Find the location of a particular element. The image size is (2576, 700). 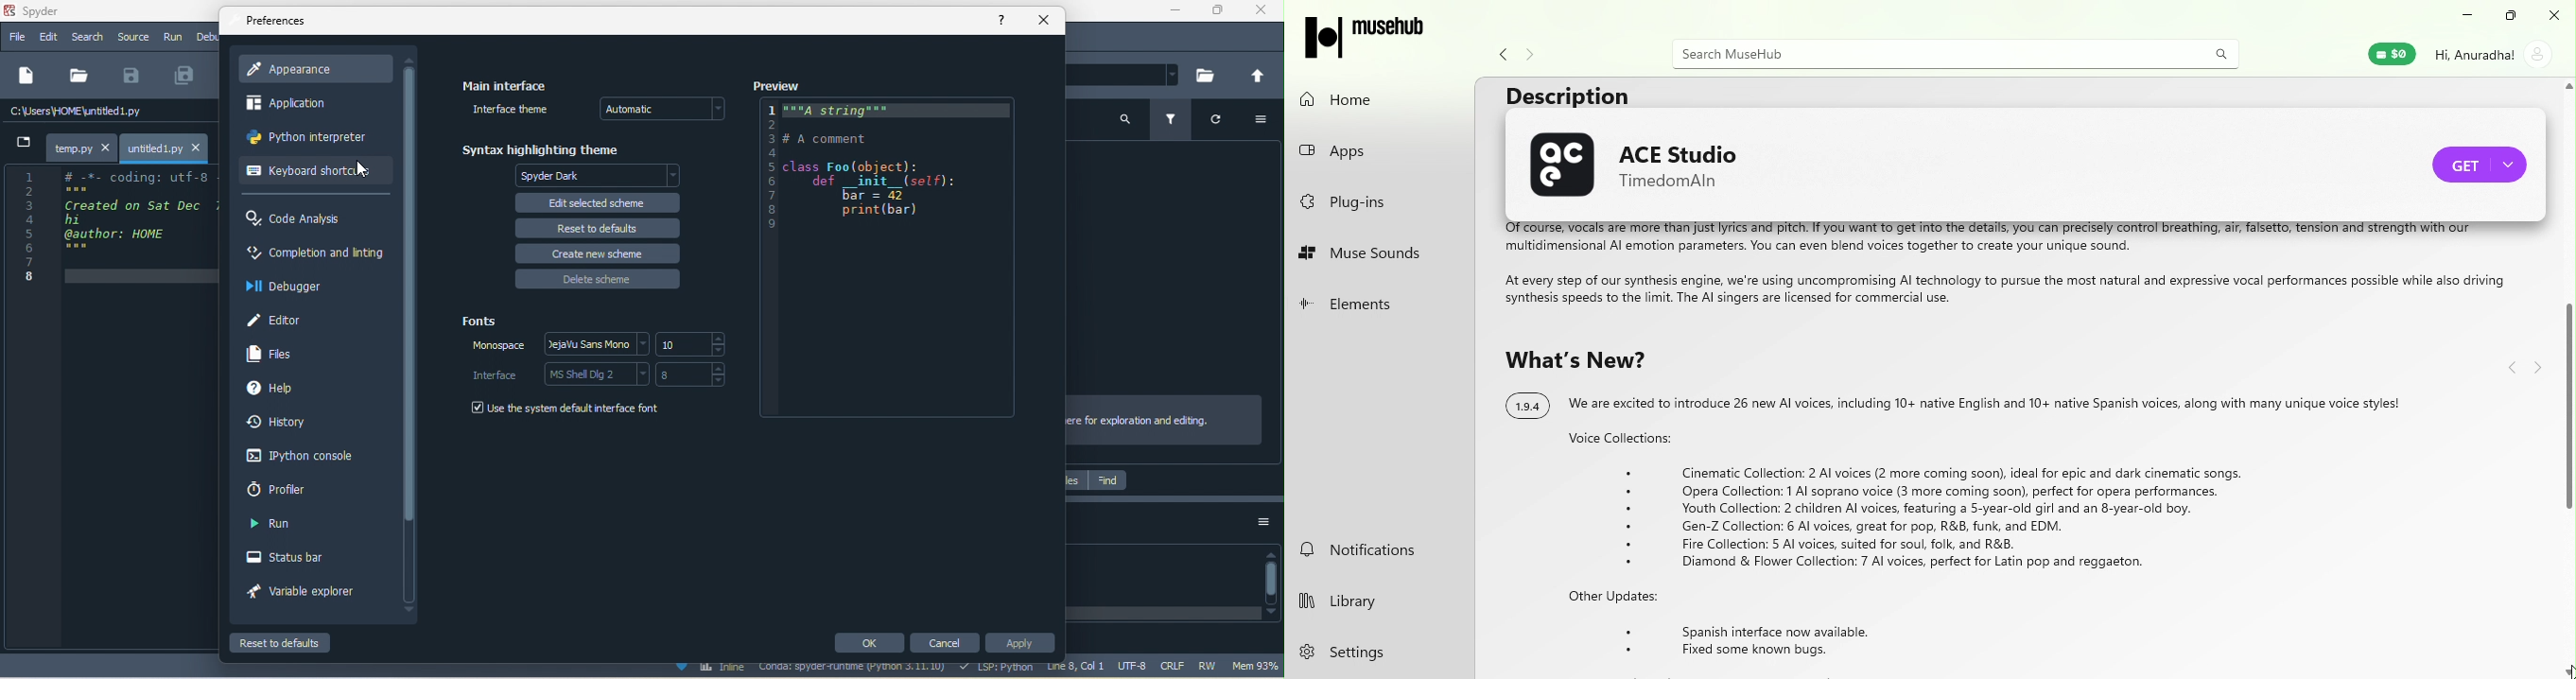

application is located at coordinates (302, 103).